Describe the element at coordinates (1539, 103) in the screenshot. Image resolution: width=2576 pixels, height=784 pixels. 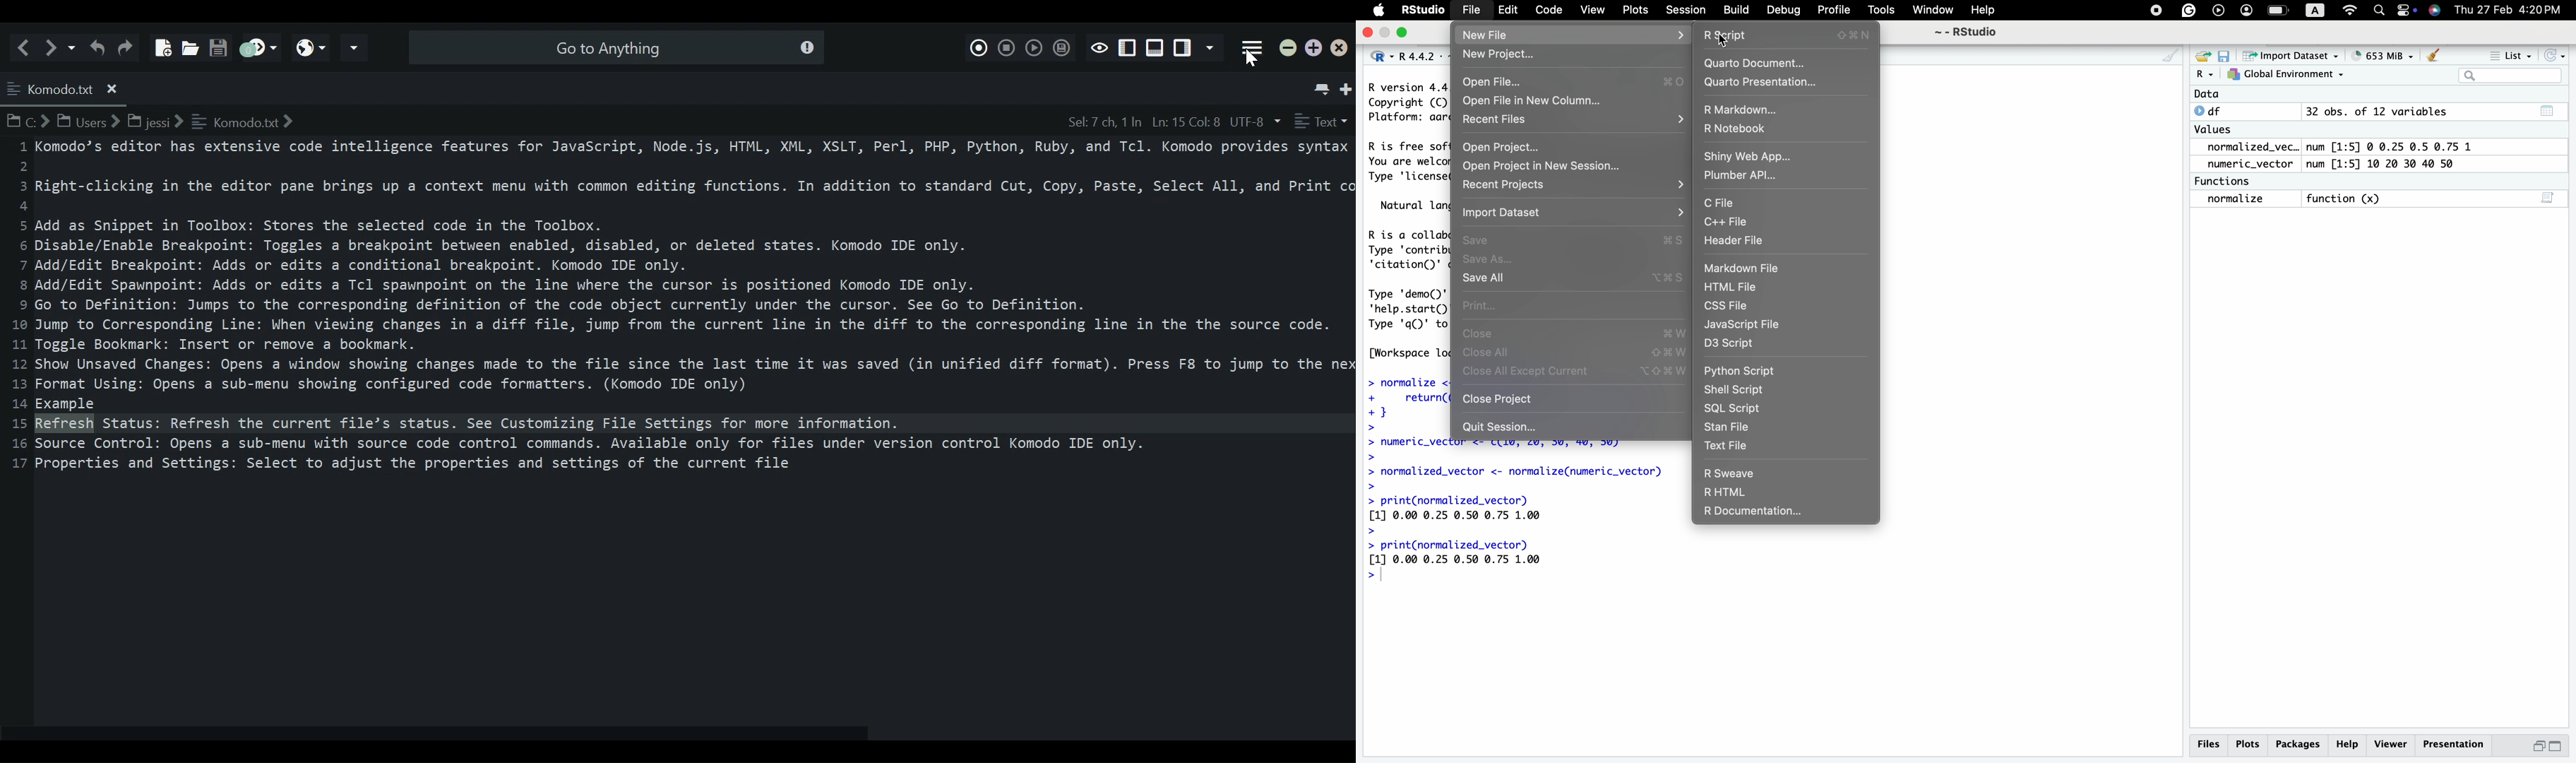
I see `Open File in New Column` at that location.